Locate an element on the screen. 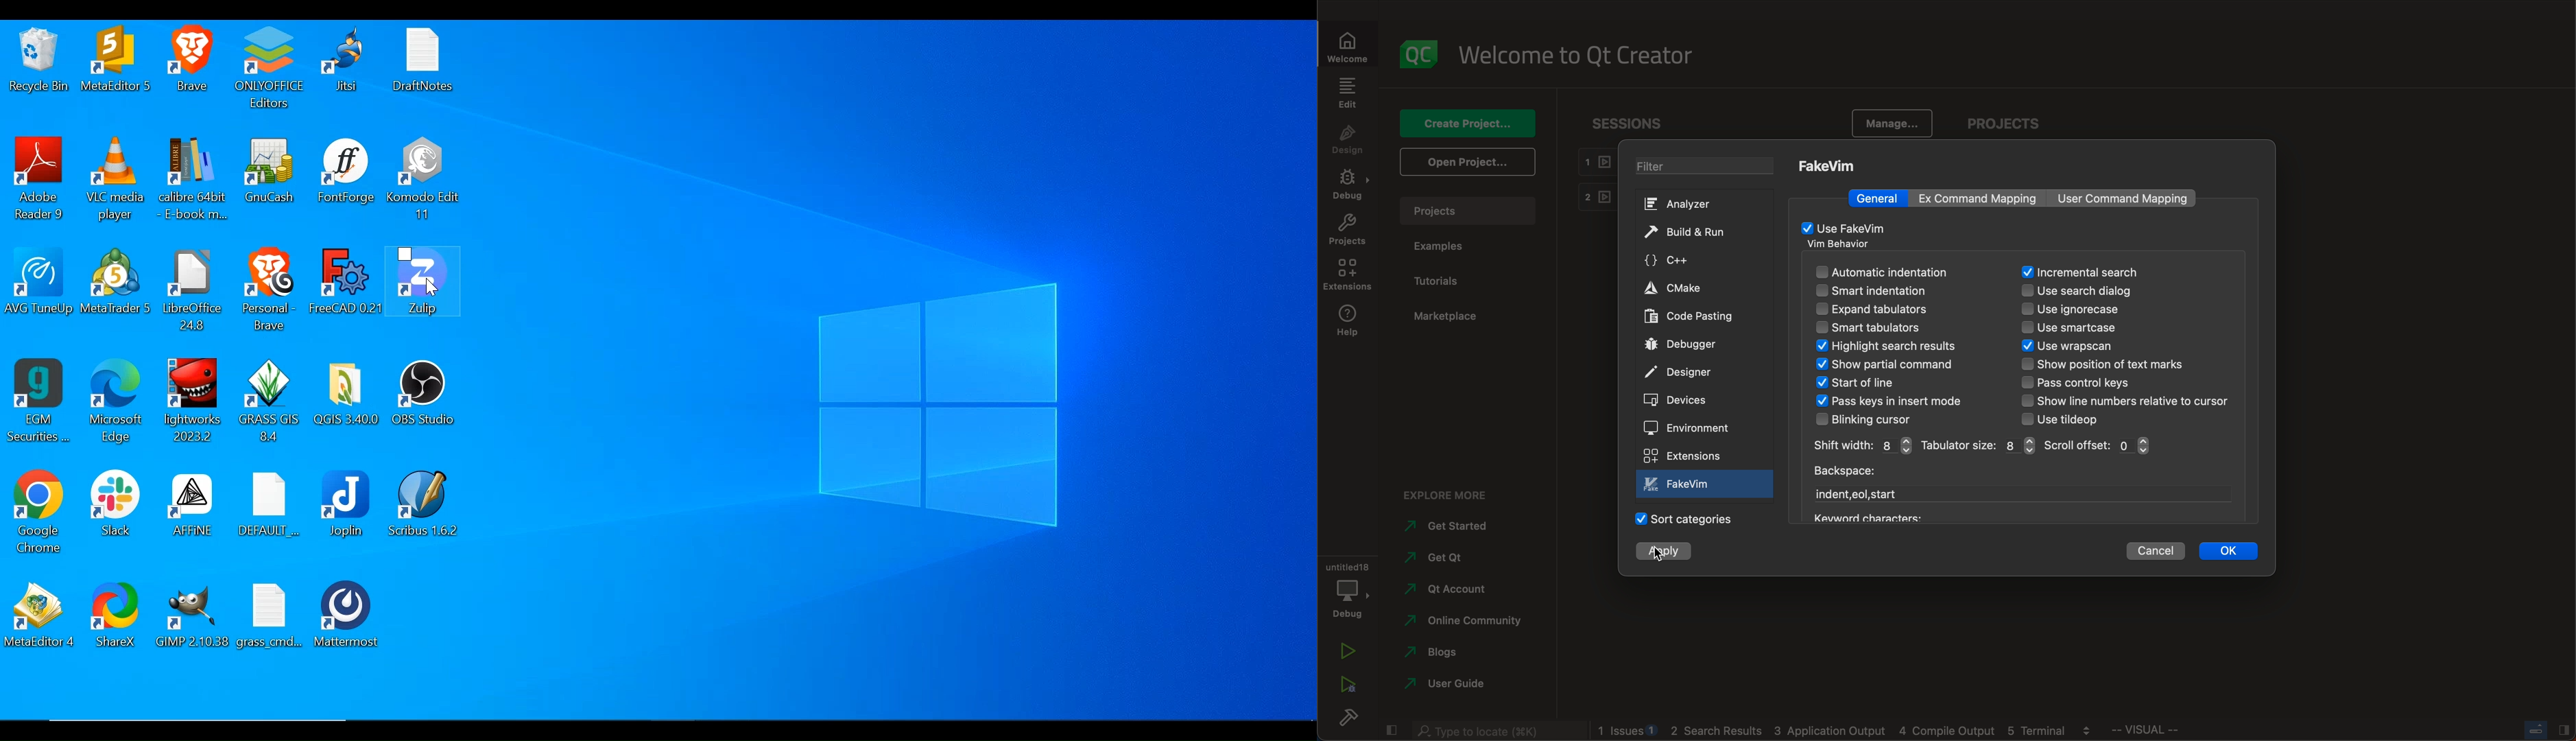 This screenshot has height=756, width=2576. run is located at coordinates (1346, 650).